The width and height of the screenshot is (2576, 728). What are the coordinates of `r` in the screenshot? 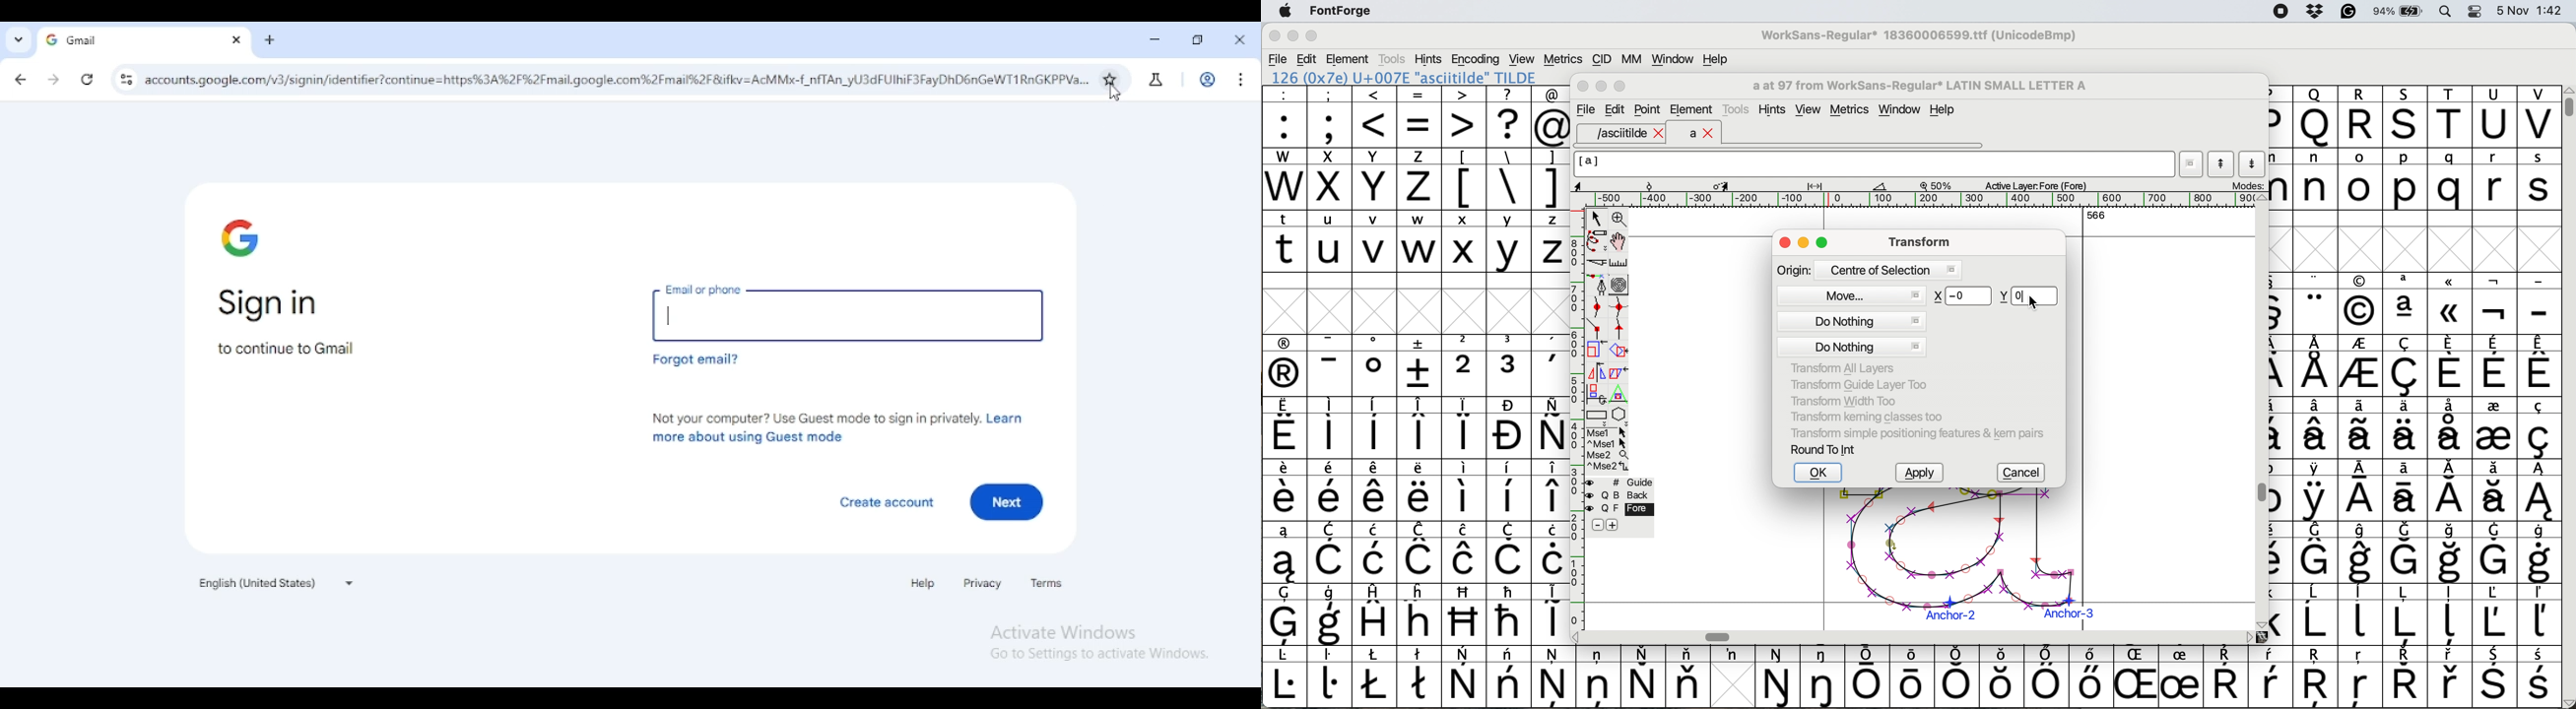 It's located at (2494, 179).